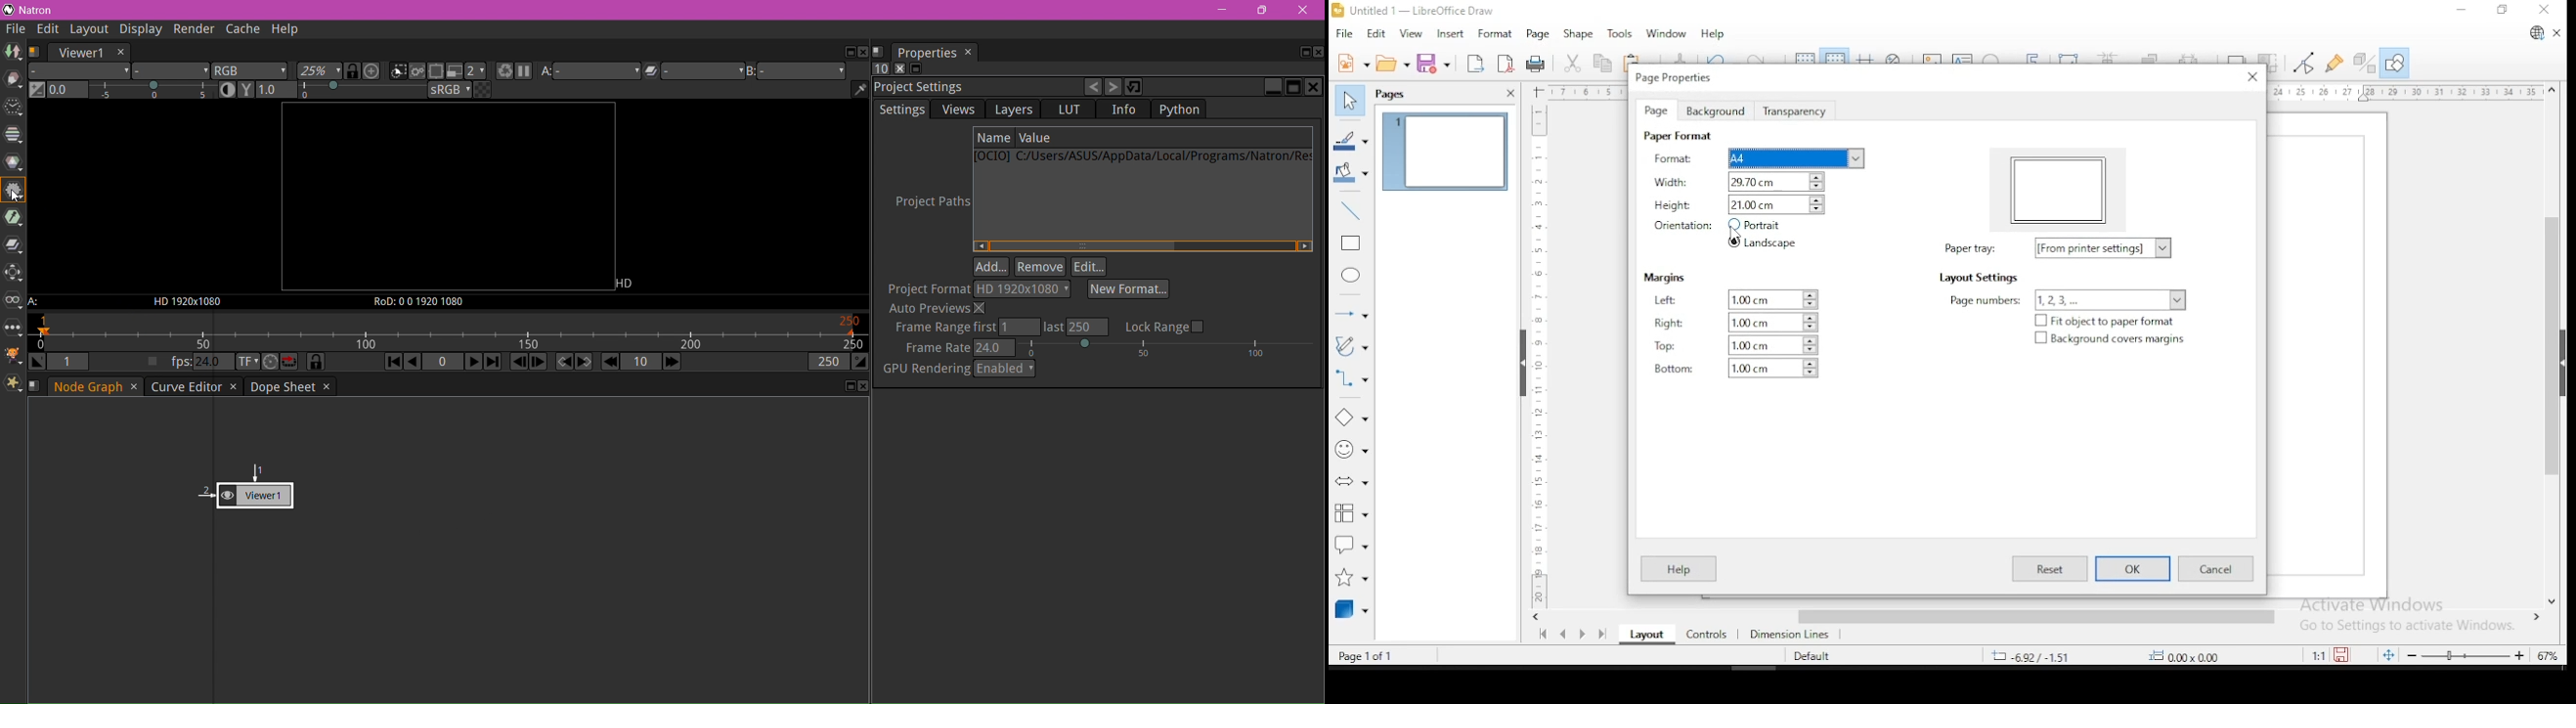 This screenshot has height=728, width=2576. I want to click on page format, so click(1678, 136).